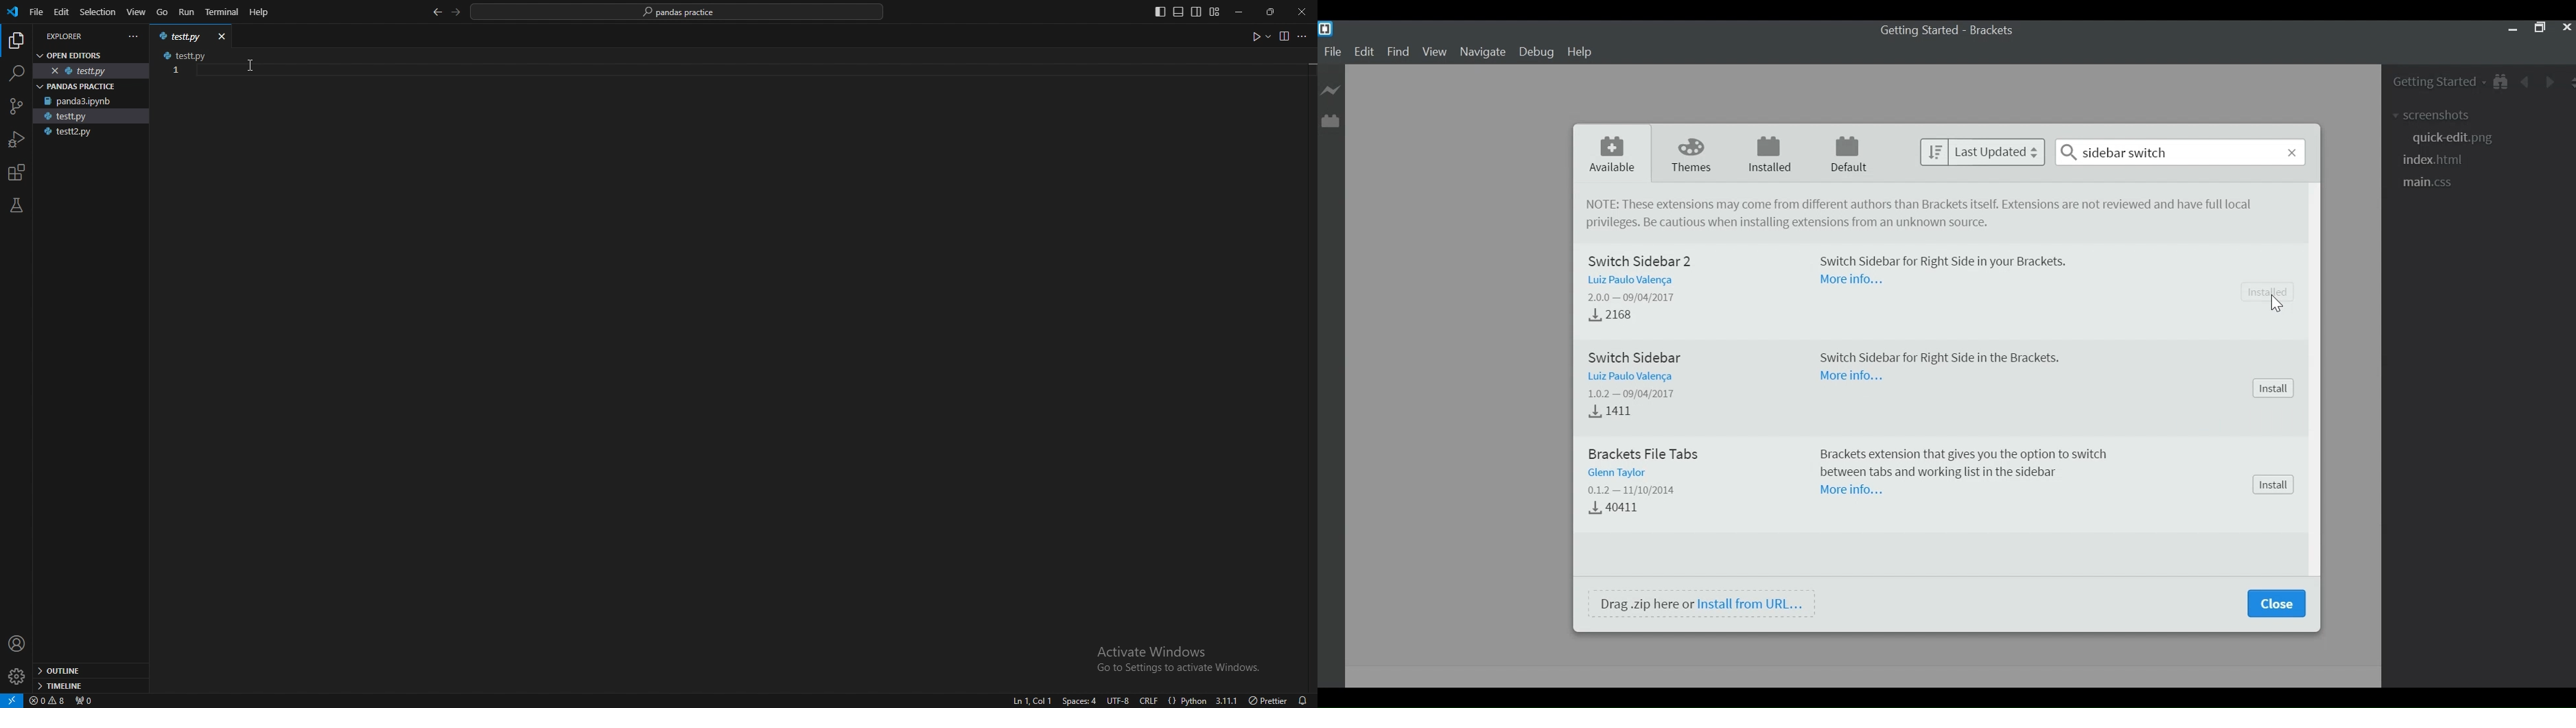  What do you see at coordinates (1178, 12) in the screenshot?
I see `toggle panel` at bounding box center [1178, 12].